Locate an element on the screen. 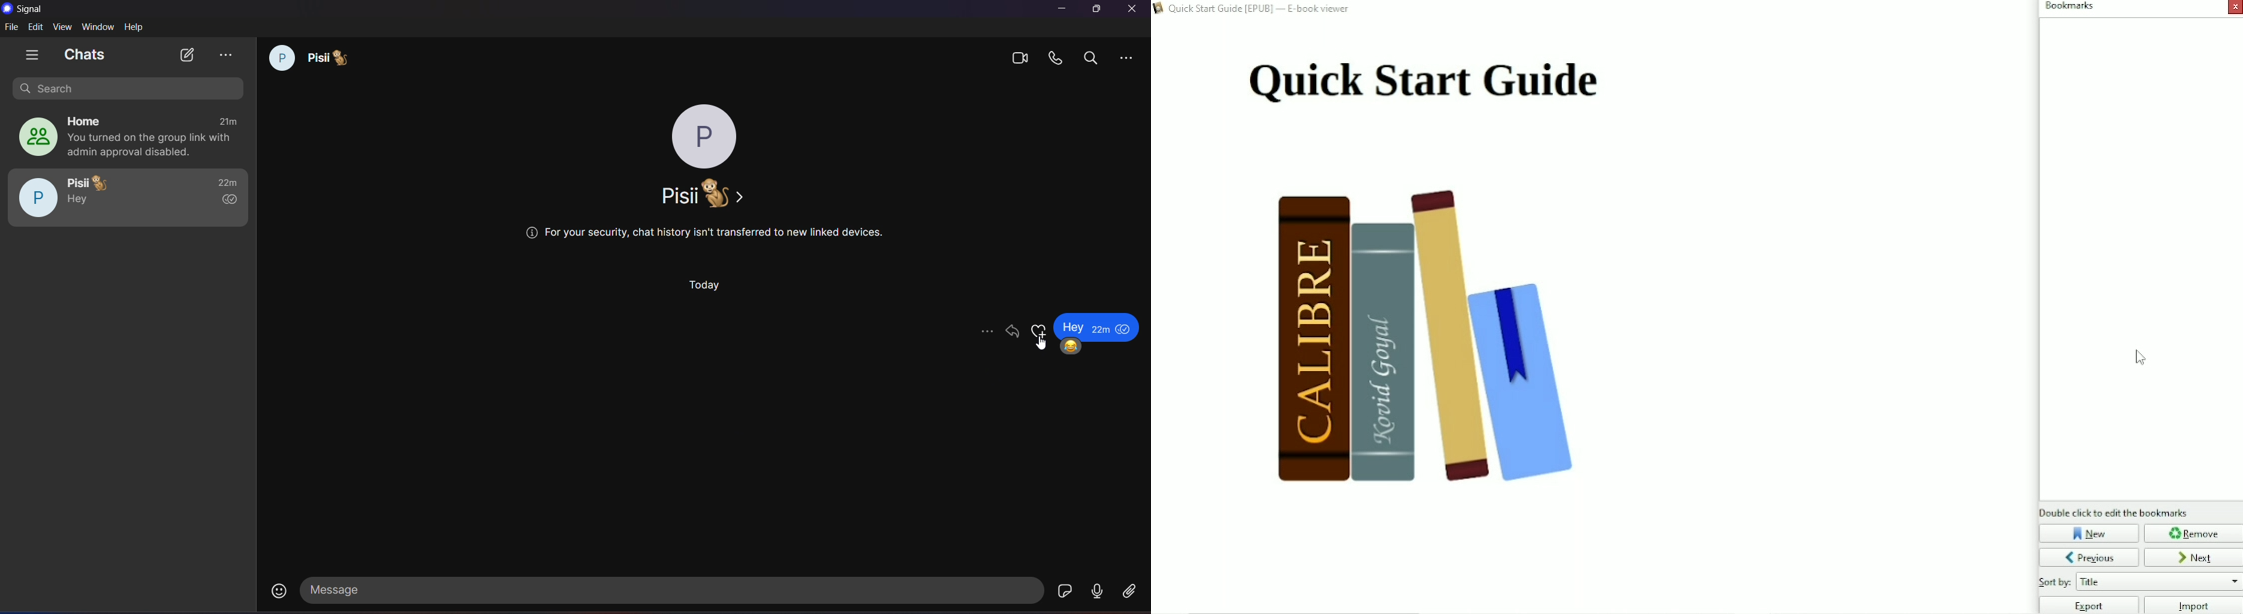 The image size is (2268, 616). security warning is located at coordinates (703, 236).